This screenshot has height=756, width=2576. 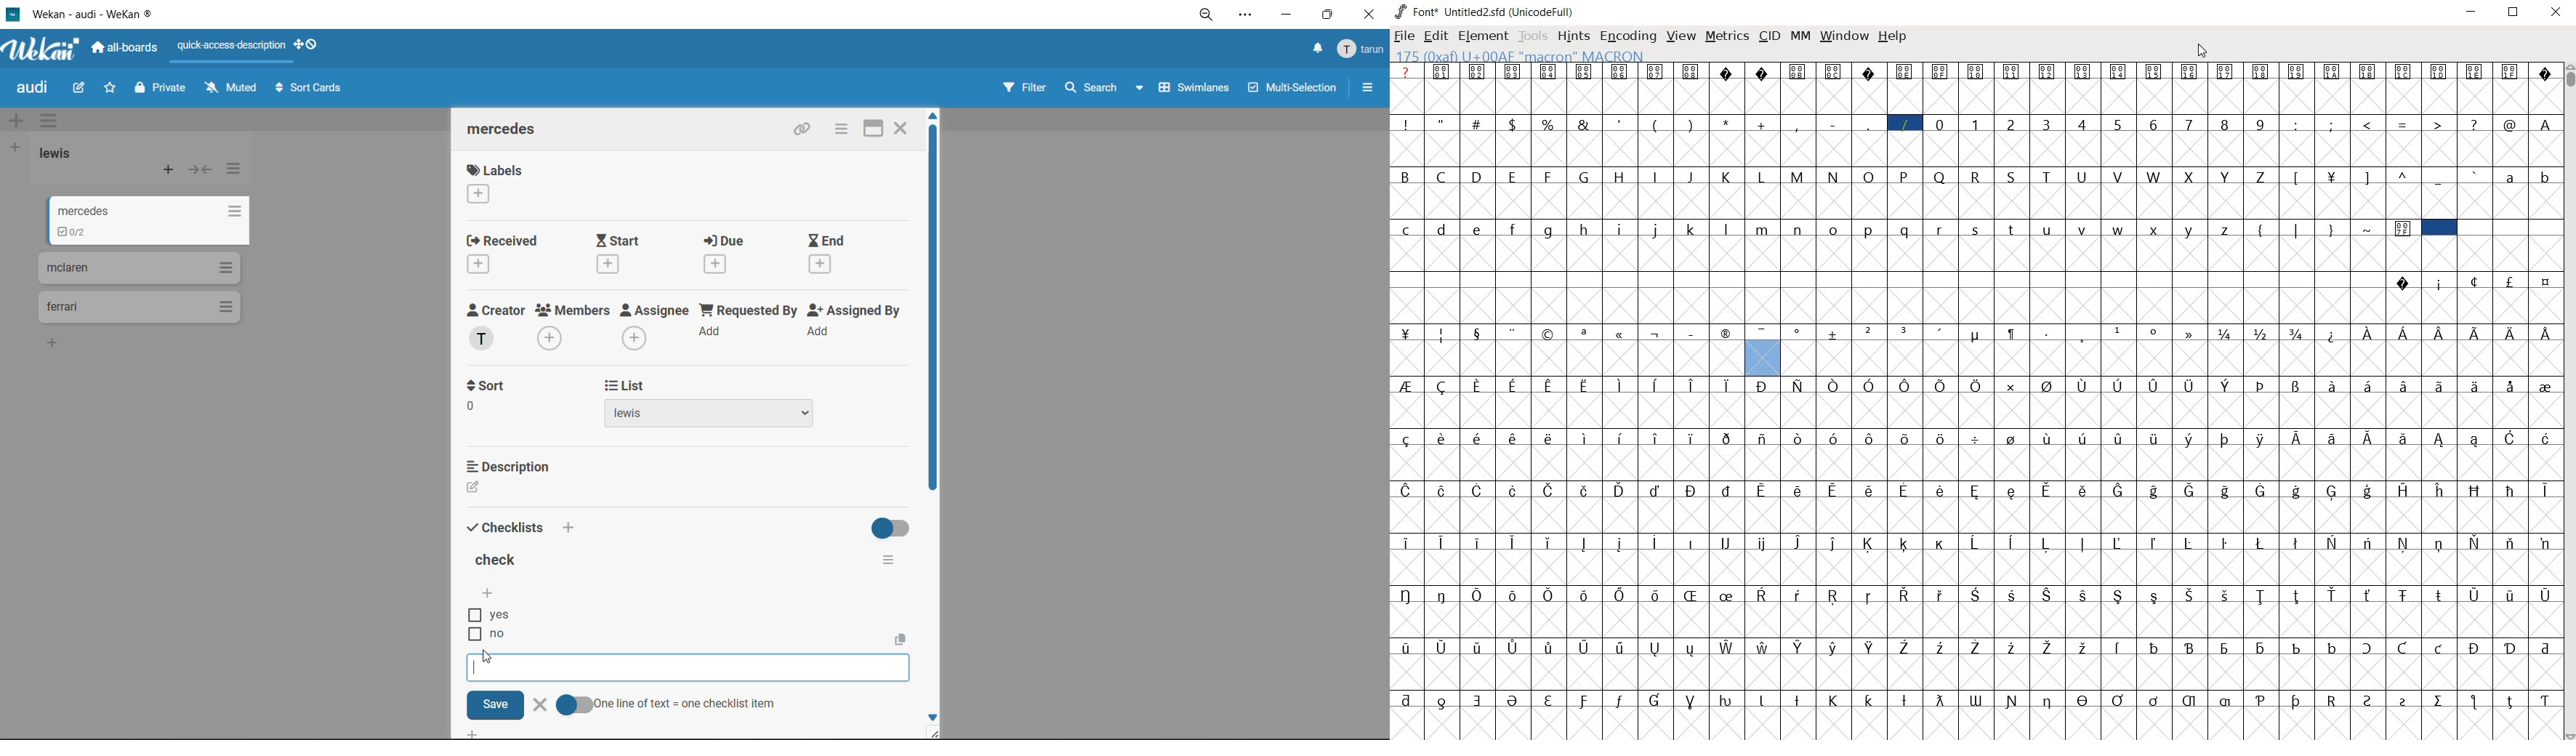 What do you see at coordinates (2262, 176) in the screenshot?
I see `Z` at bounding box center [2262, 176].